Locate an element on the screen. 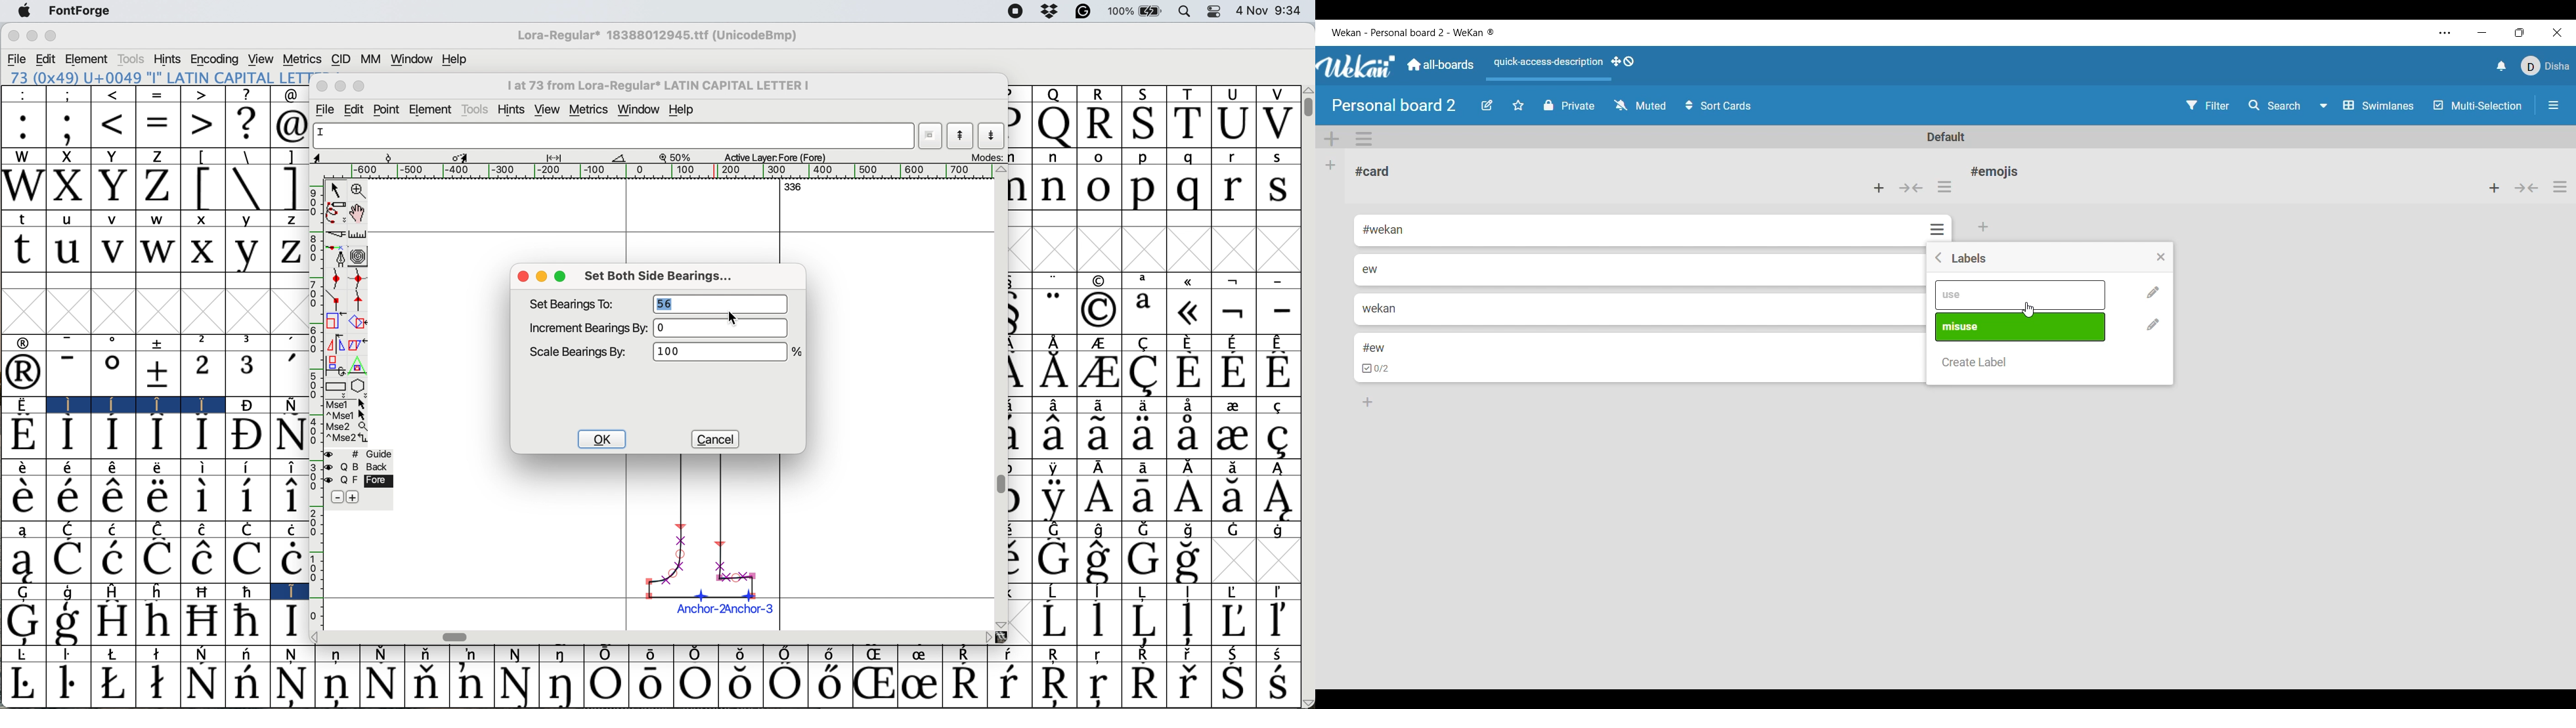 The image size is (2576, 728). U is located at coordinates (1235, 93).